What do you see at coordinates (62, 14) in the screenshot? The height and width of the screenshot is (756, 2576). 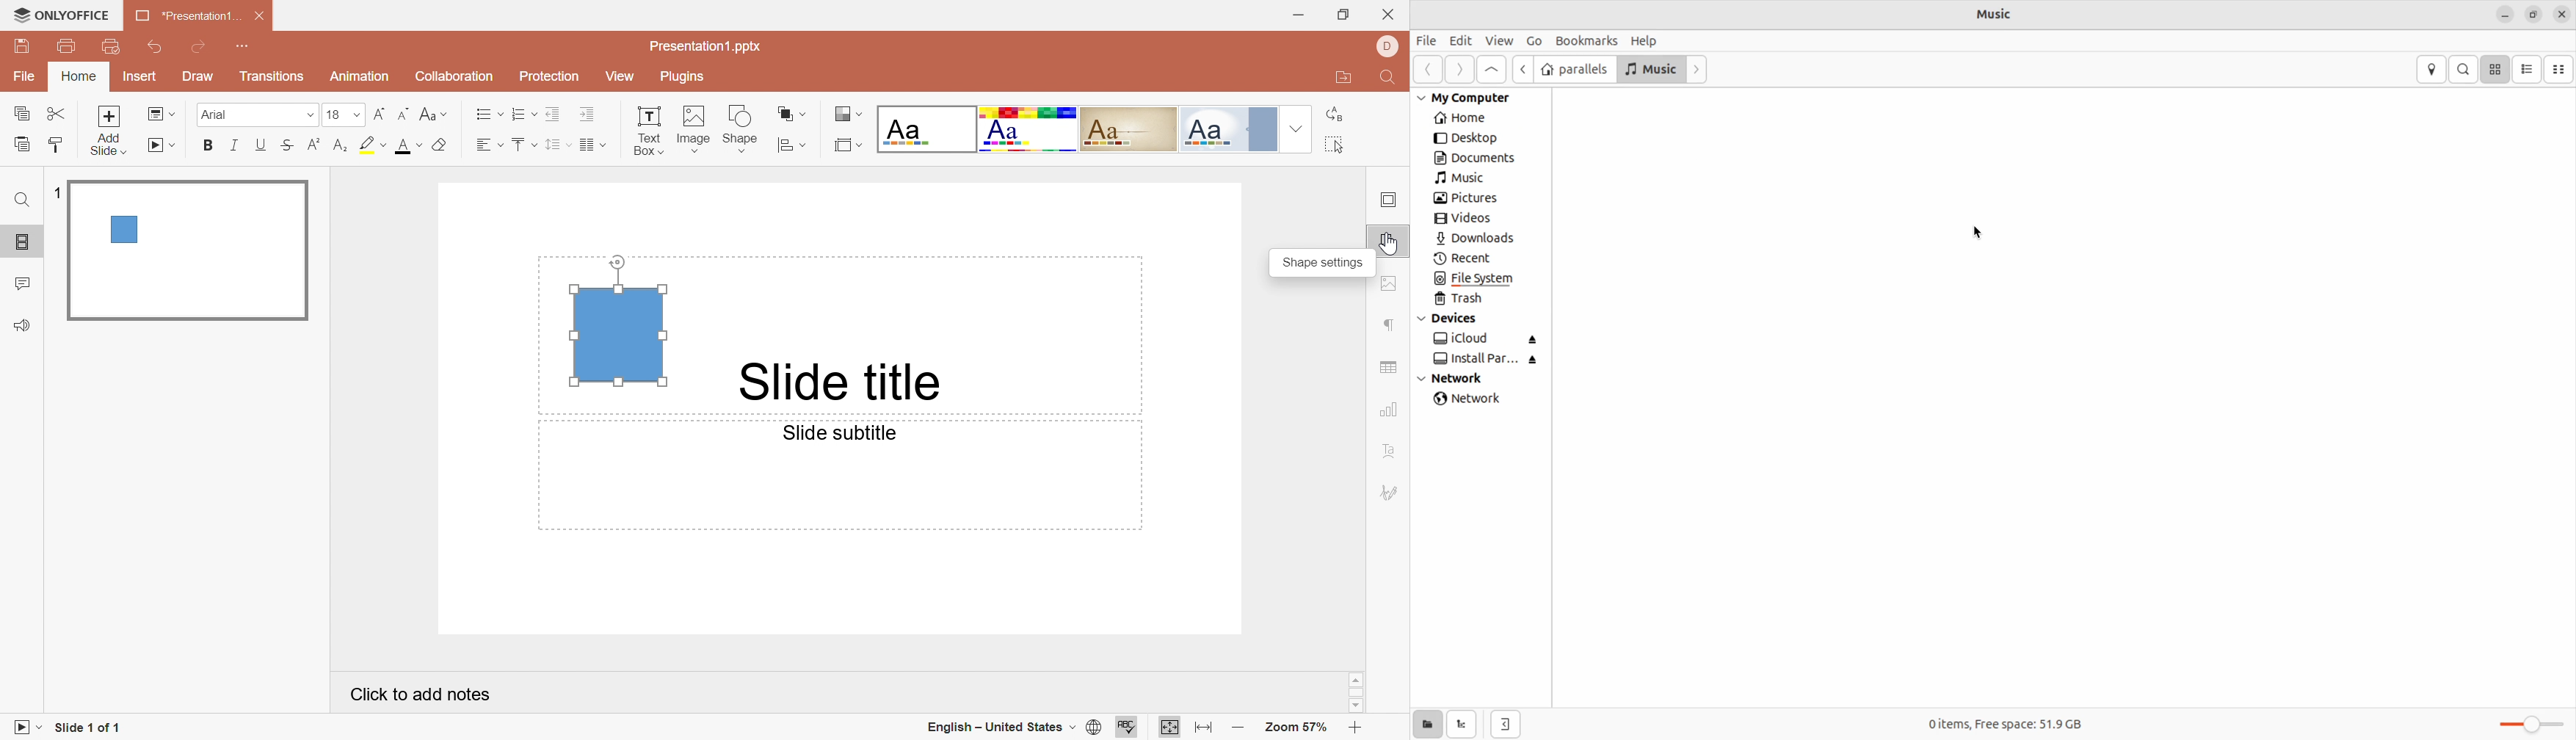 I see `ONLYOFFICE` at bounding box center [62, 14].